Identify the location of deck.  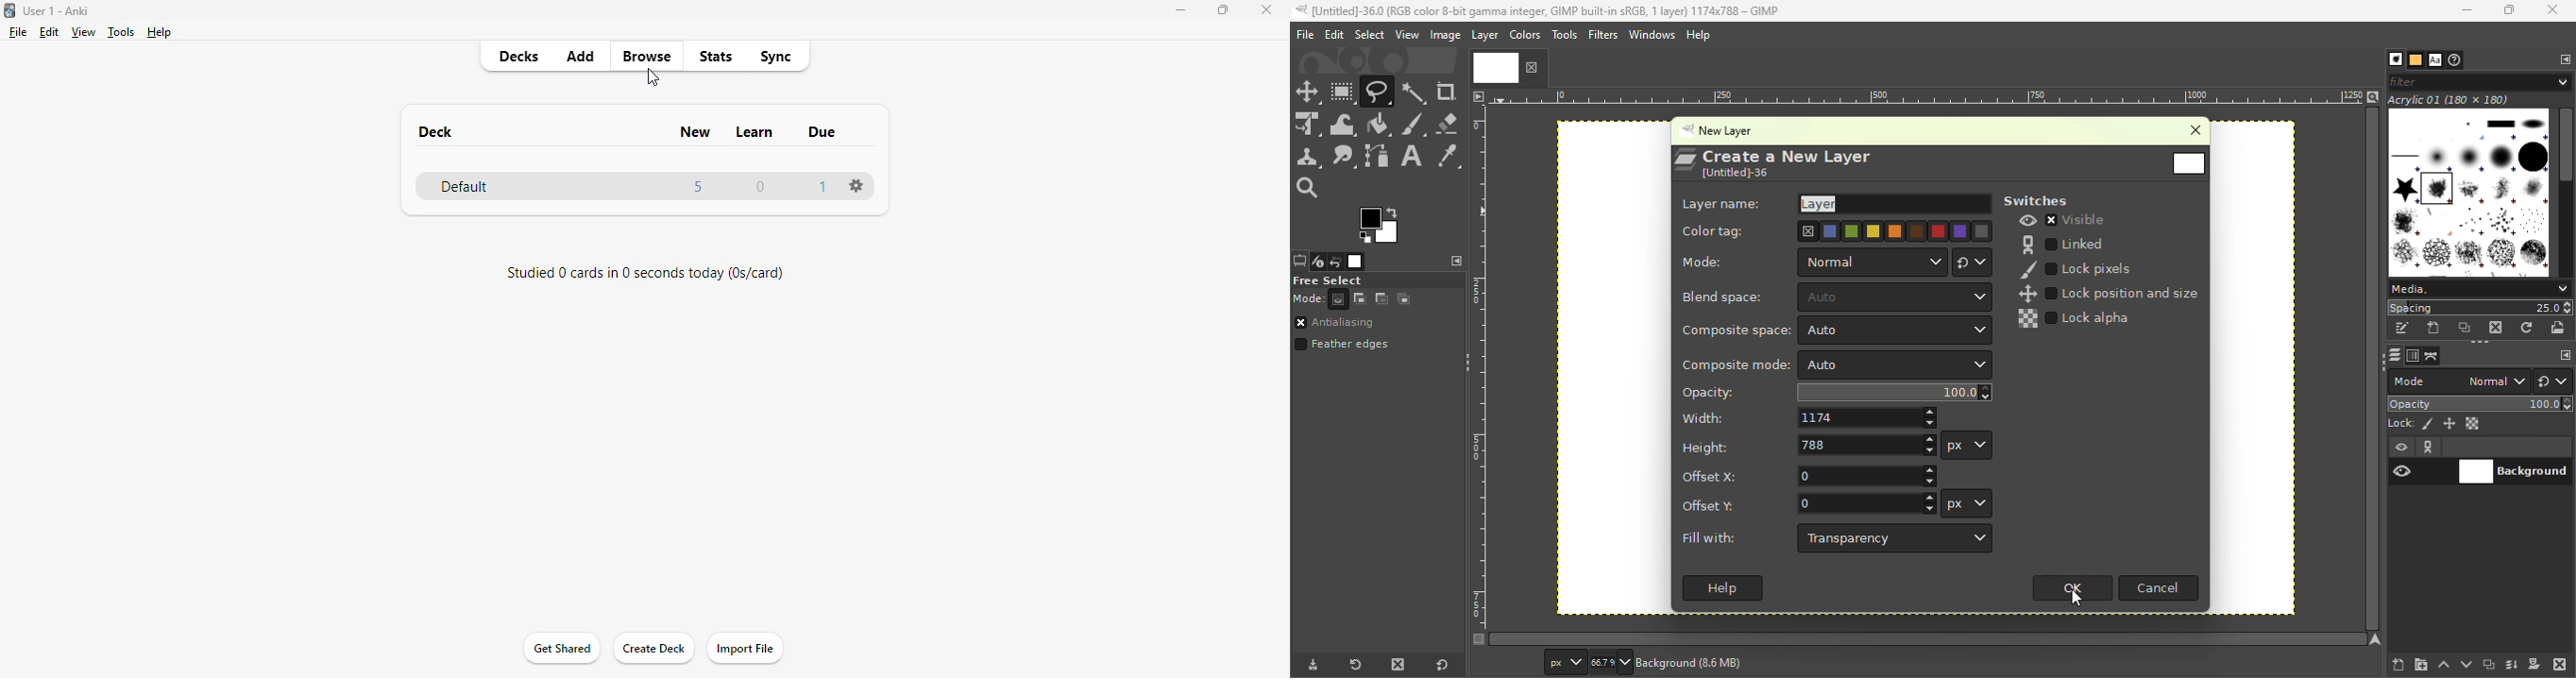
(433, 131).